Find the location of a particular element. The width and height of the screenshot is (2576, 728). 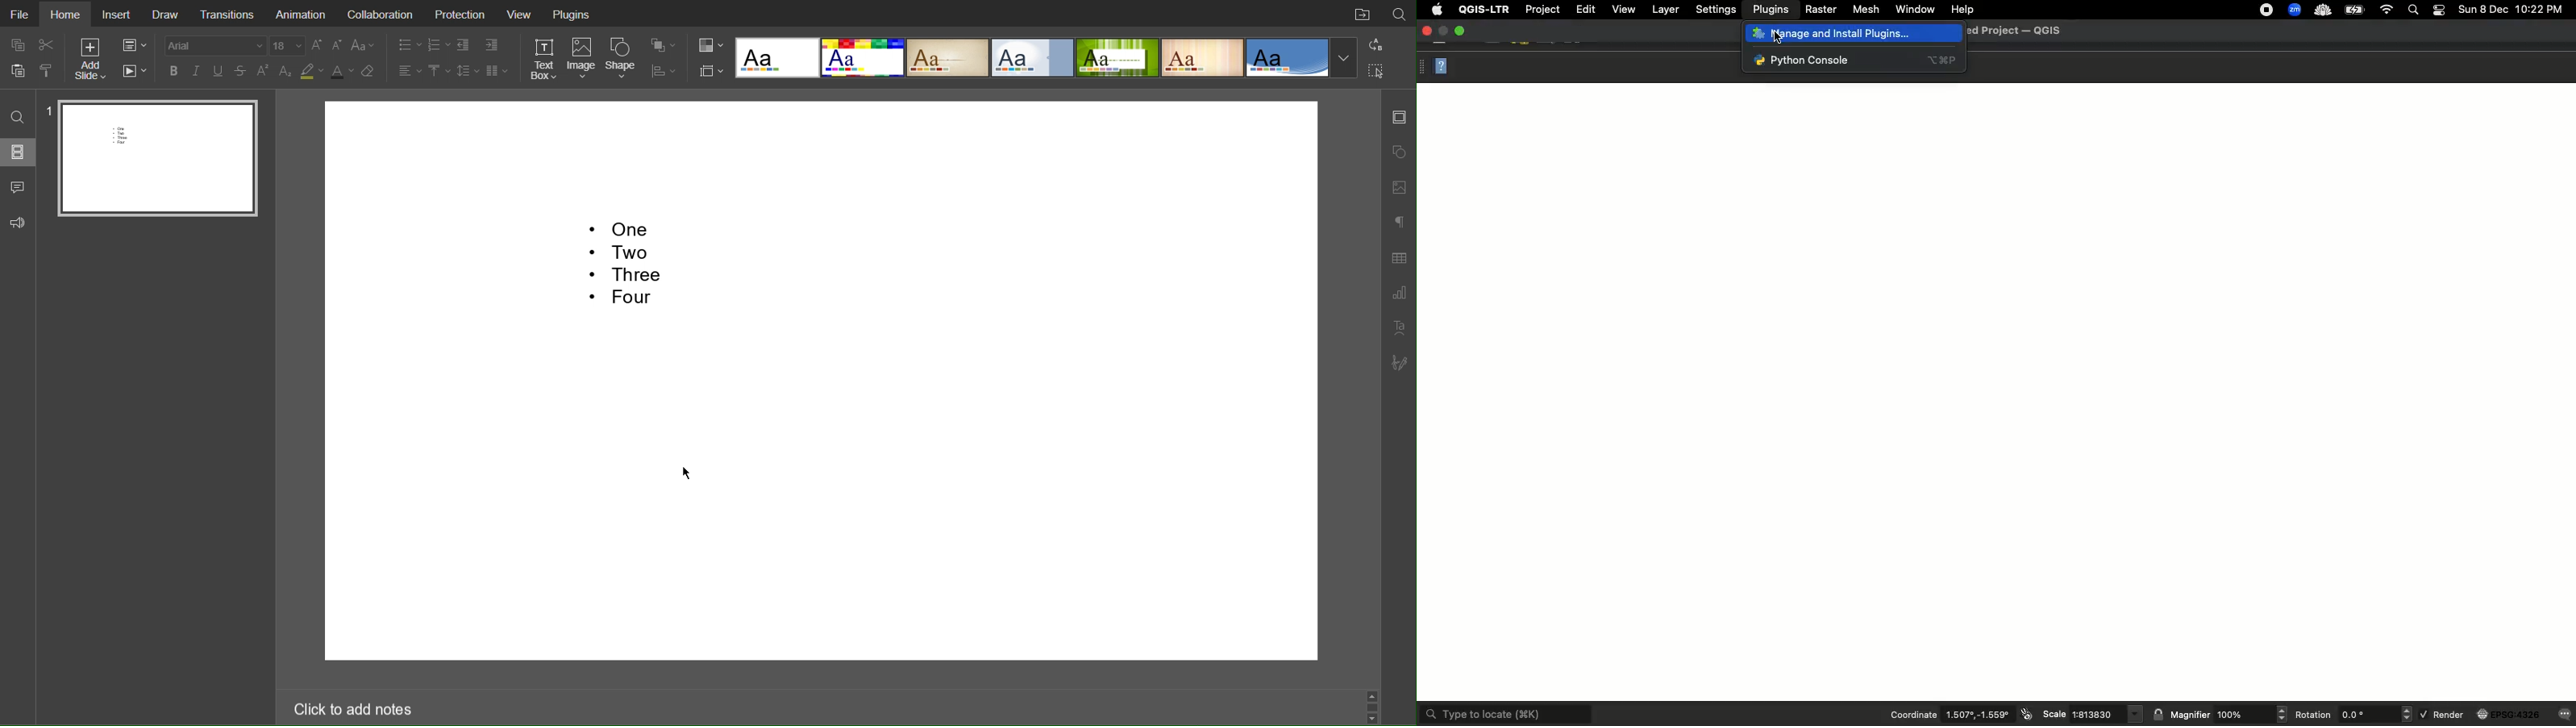

Erase is located at coordinates (369, 70).